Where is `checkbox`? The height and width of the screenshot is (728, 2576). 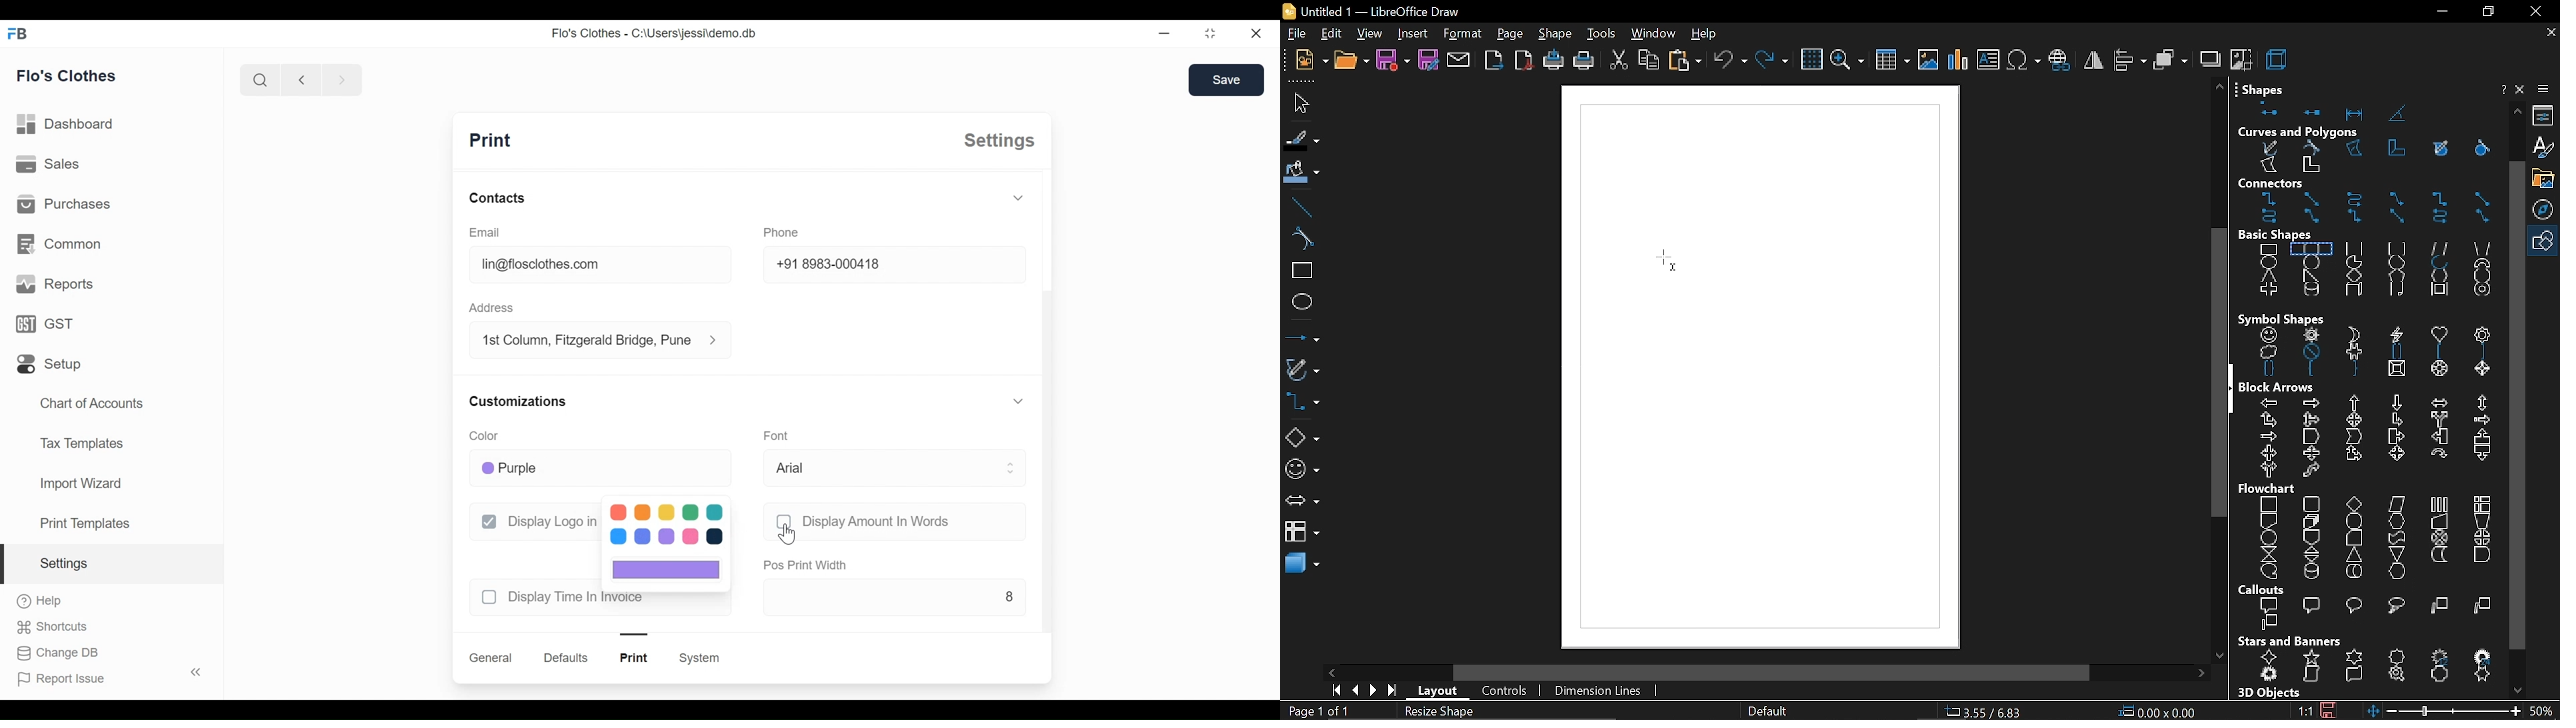
checkbox is located at coordinates (490, 597).